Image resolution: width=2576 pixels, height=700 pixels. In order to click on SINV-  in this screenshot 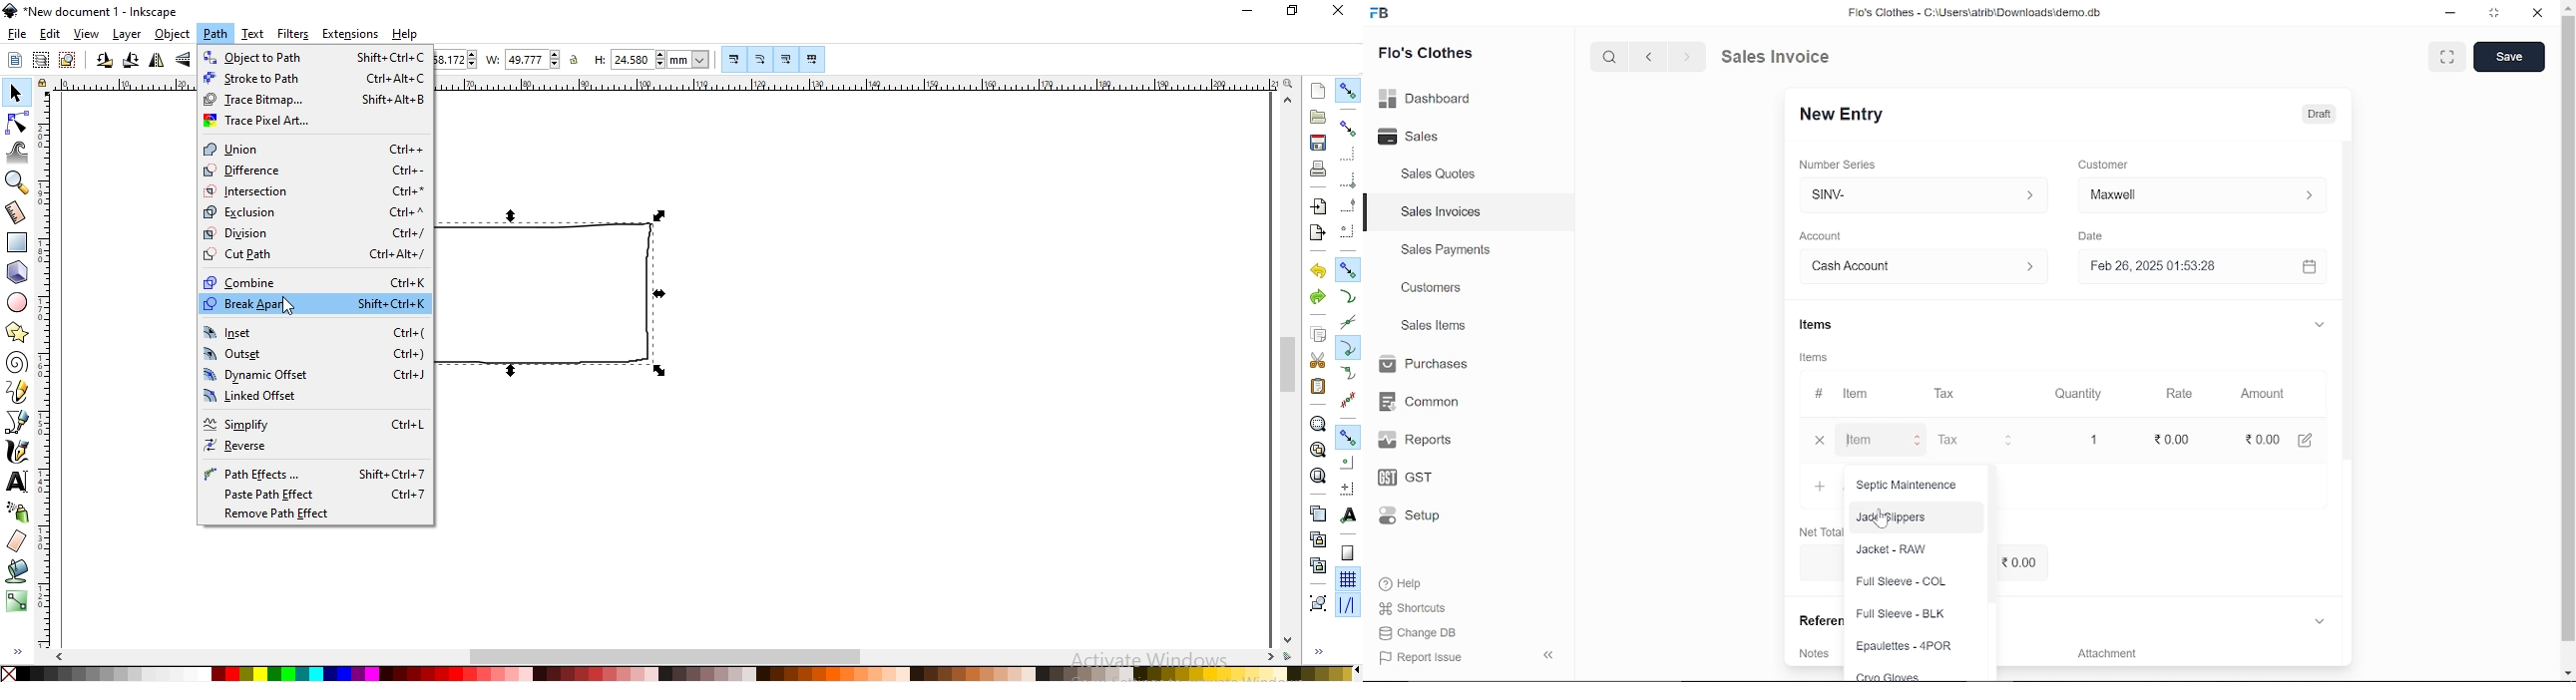, I will do `click(1927, 195)`.